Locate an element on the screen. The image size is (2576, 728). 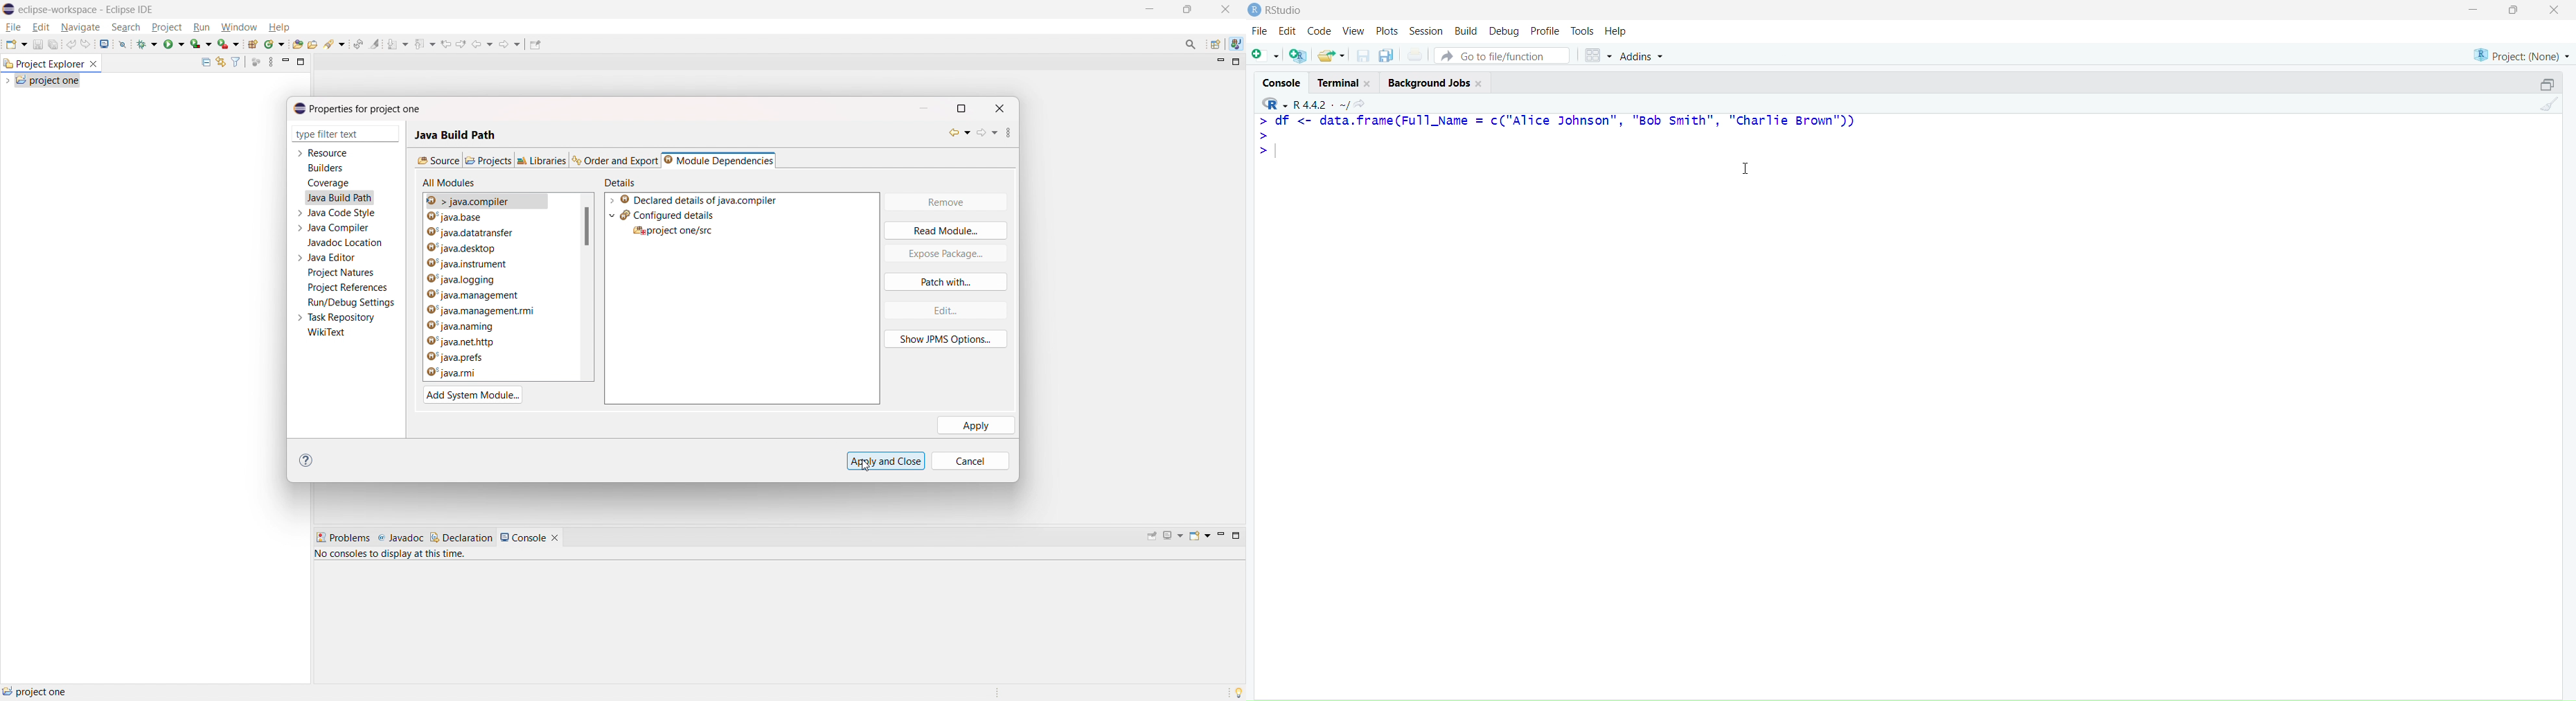
file is located at coordinates (14, 27).